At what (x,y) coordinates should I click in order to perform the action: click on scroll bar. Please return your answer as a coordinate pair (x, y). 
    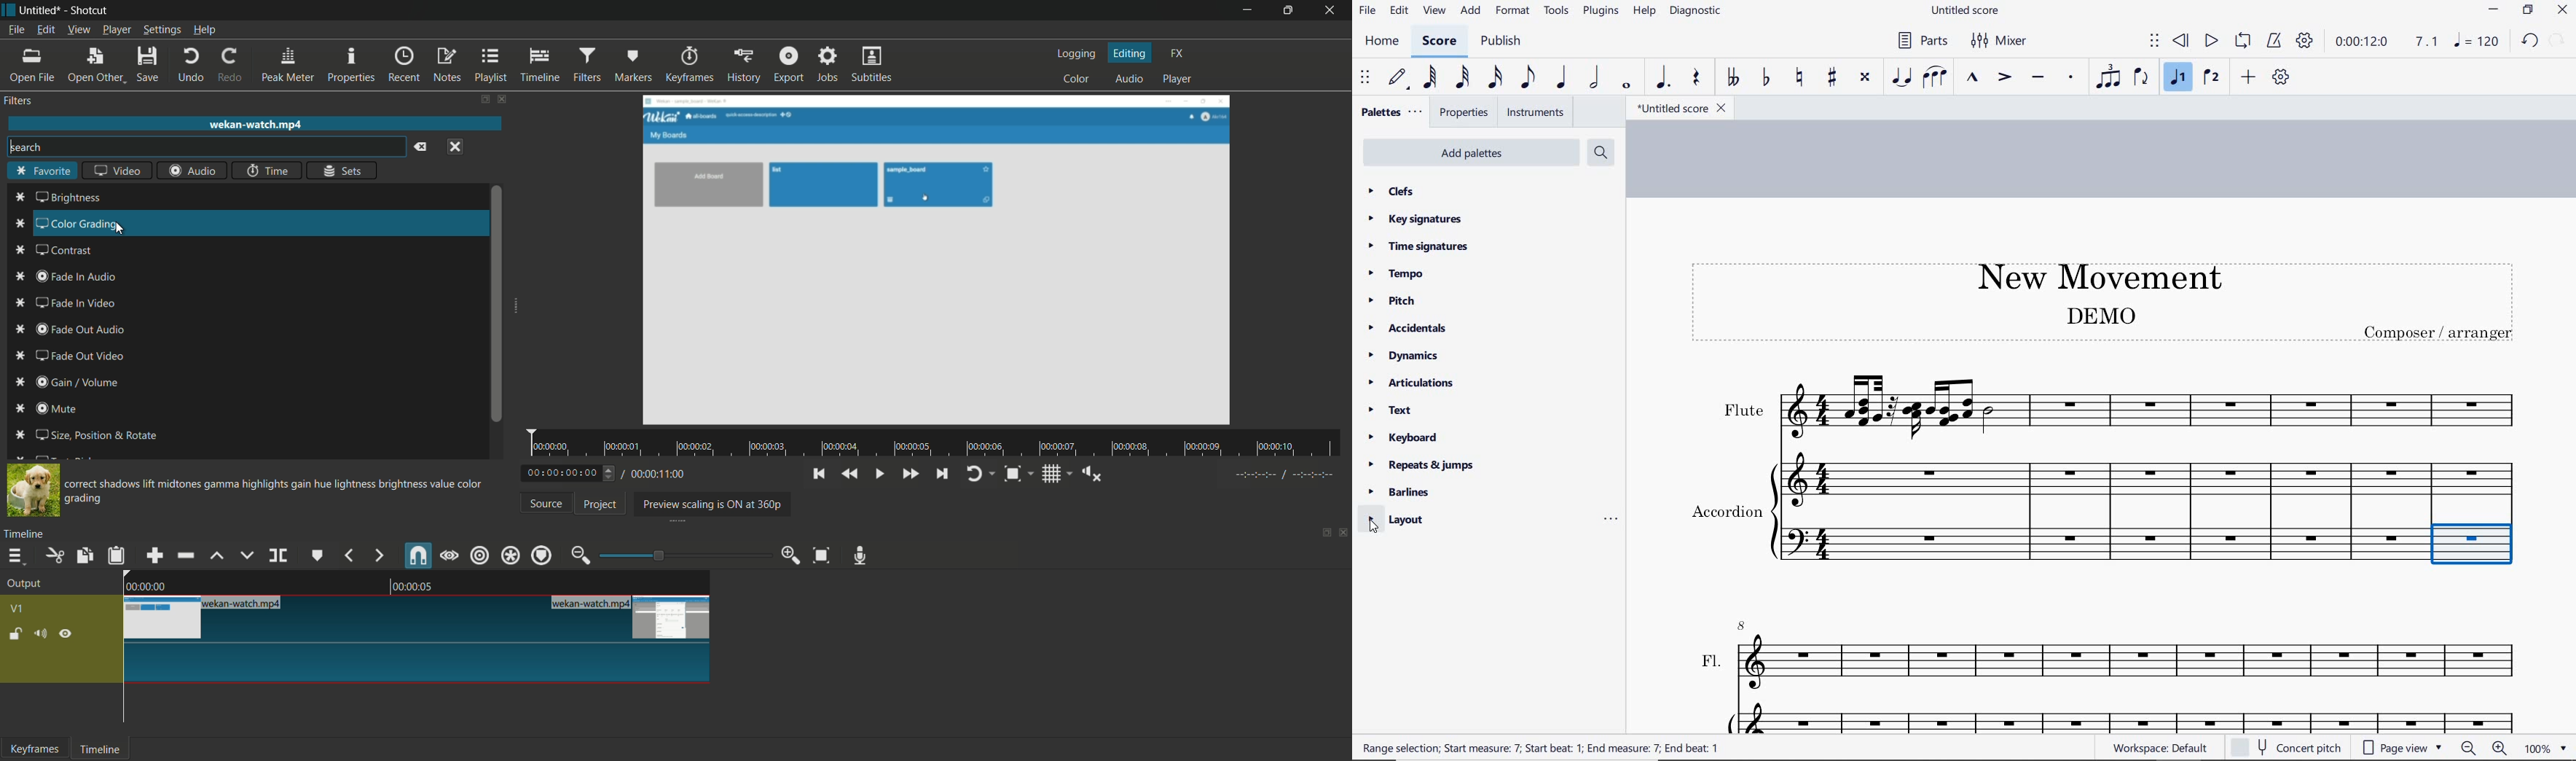
    Looking at the image, I should click on (496, 305).